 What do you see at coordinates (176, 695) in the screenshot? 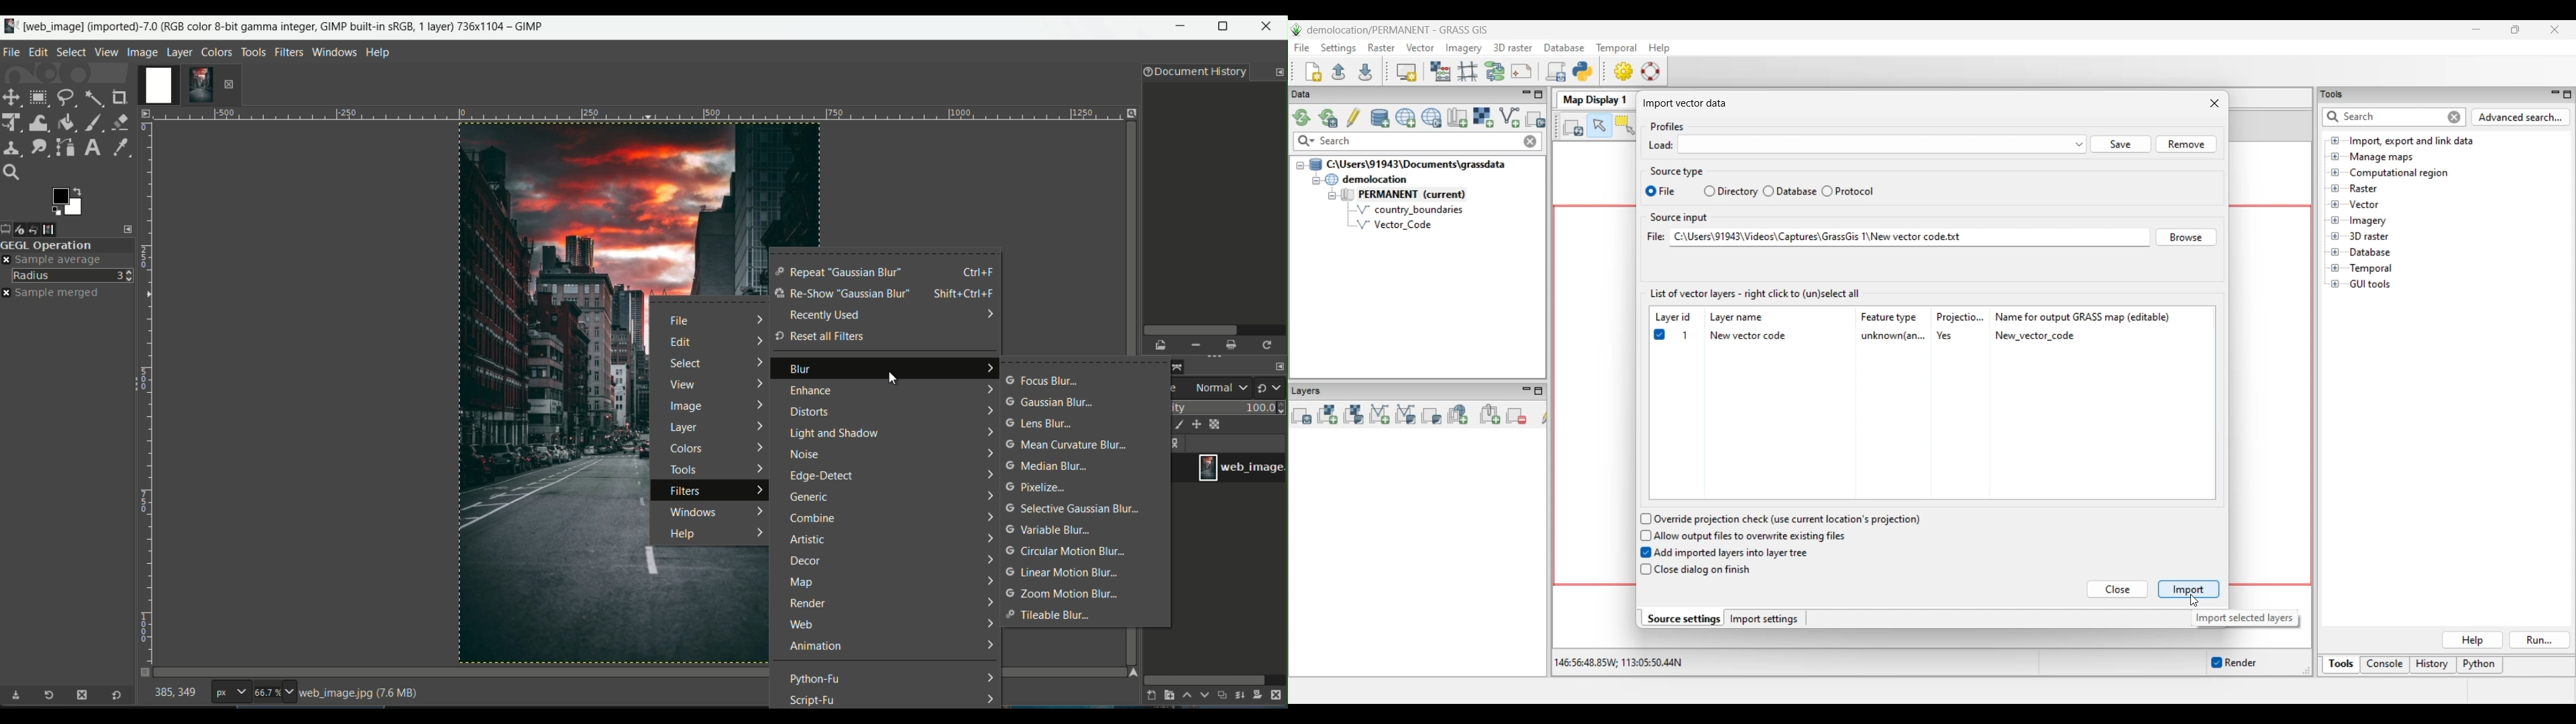
I see `cursor position` at bounding box center [176, 695].